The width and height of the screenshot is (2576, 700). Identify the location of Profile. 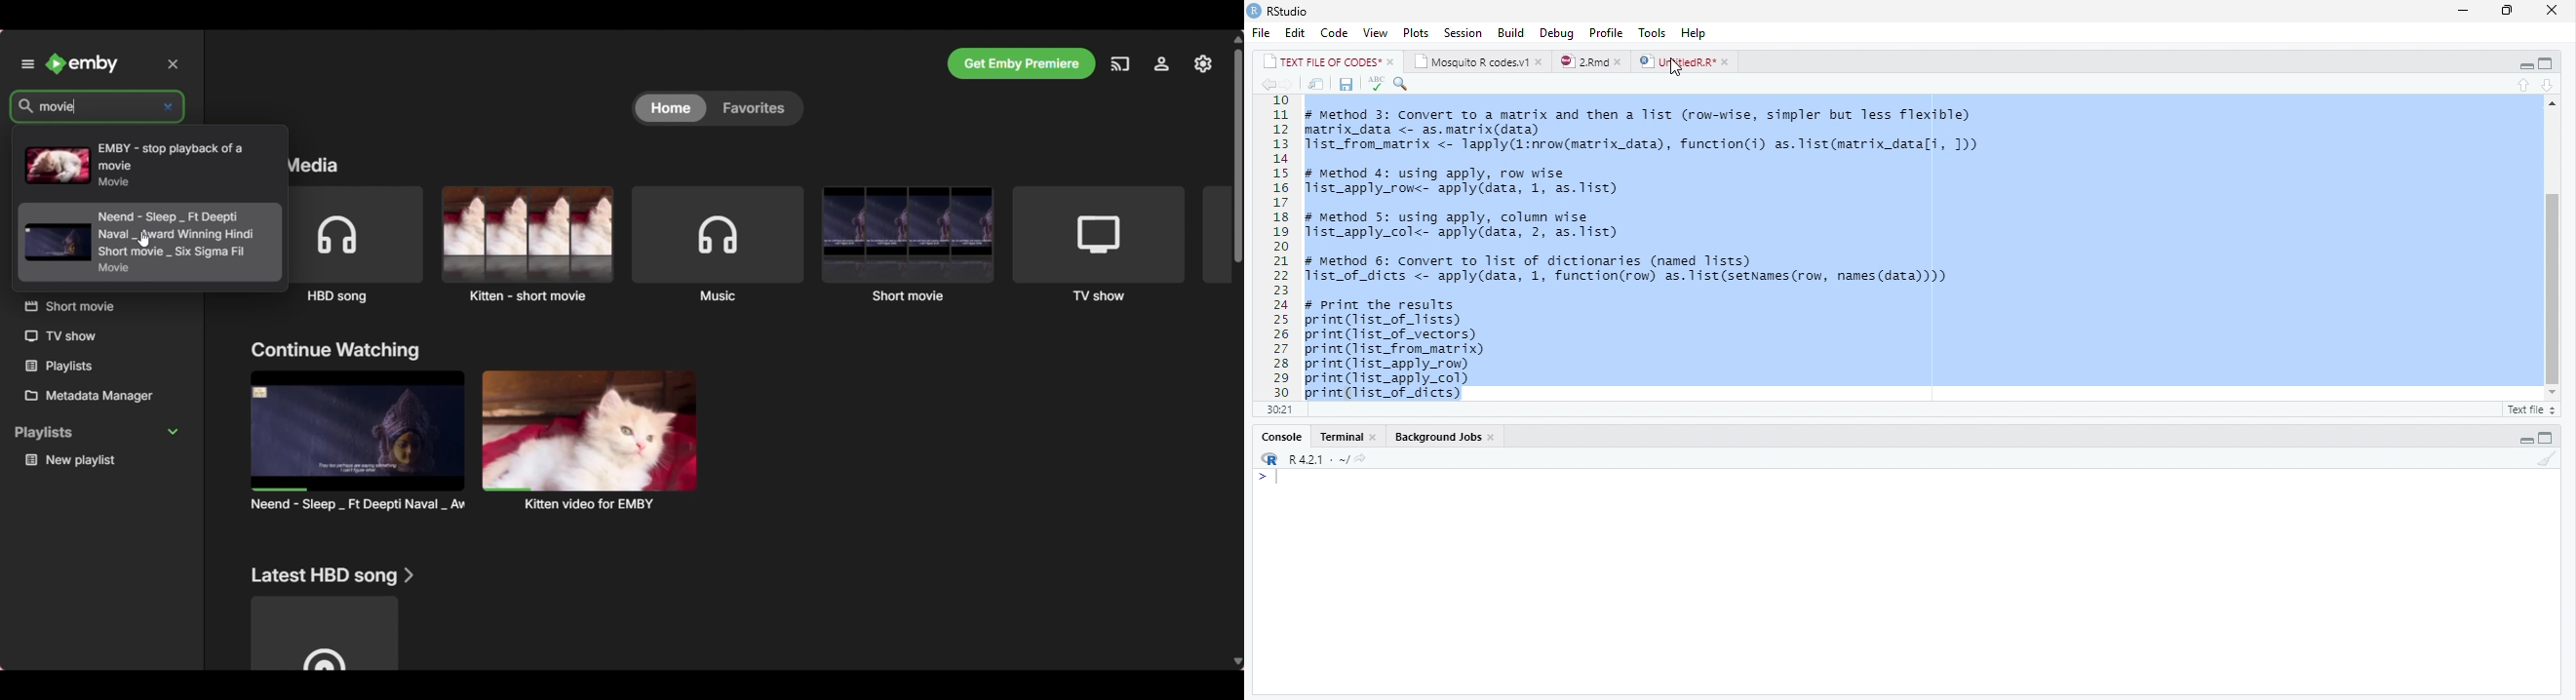
(1607, 31).